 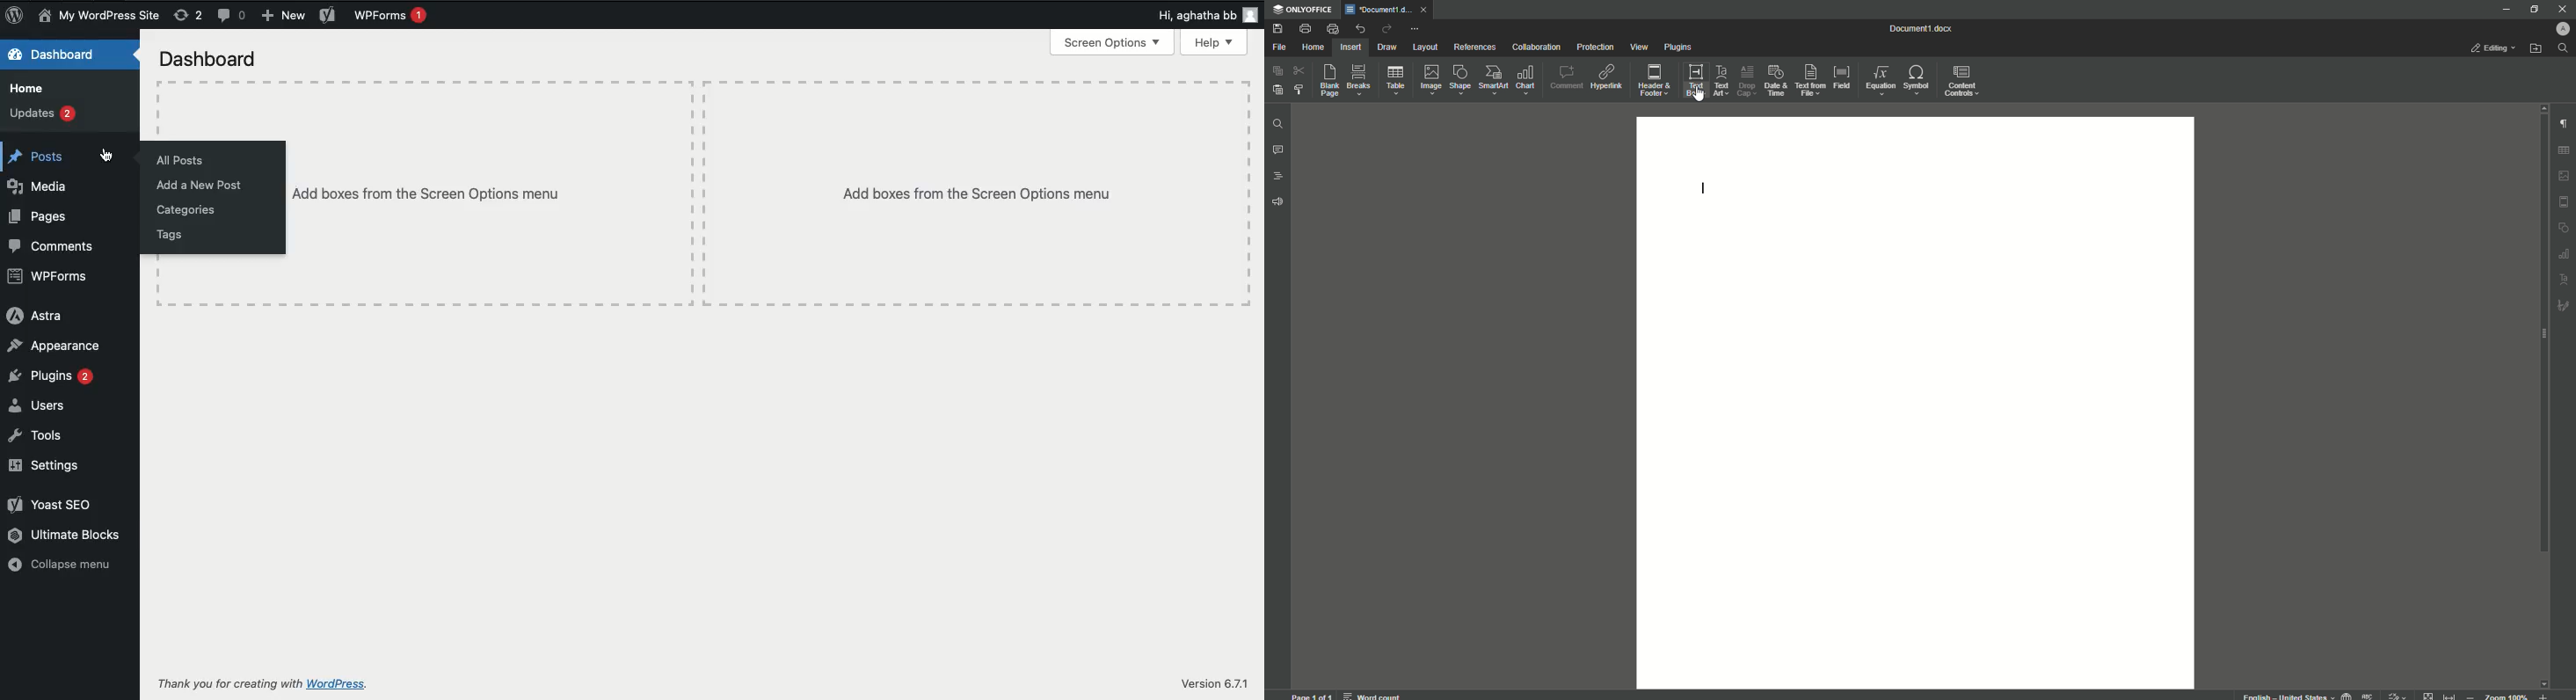 I want to click on Ultimate blocks, so click(x=67, y=536).